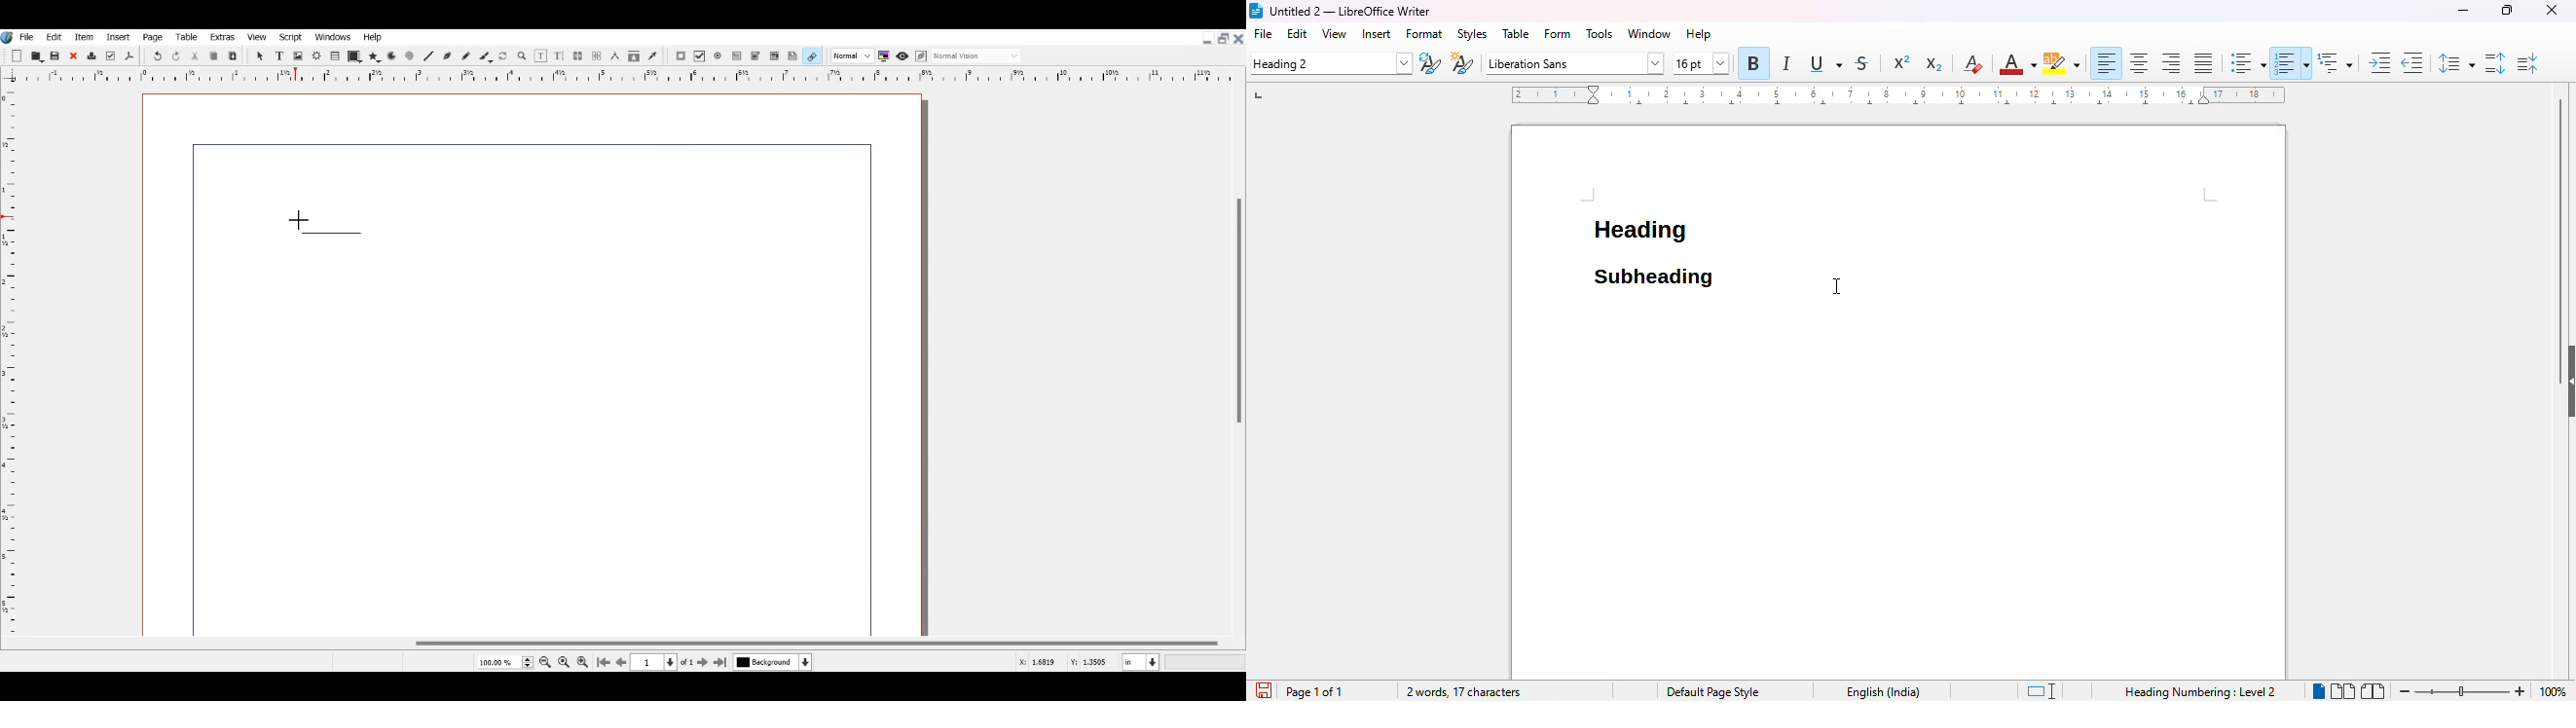  Describe the element at coordinates (921, 56) in the screenshot. I see `Edit in preview mode` at that location.